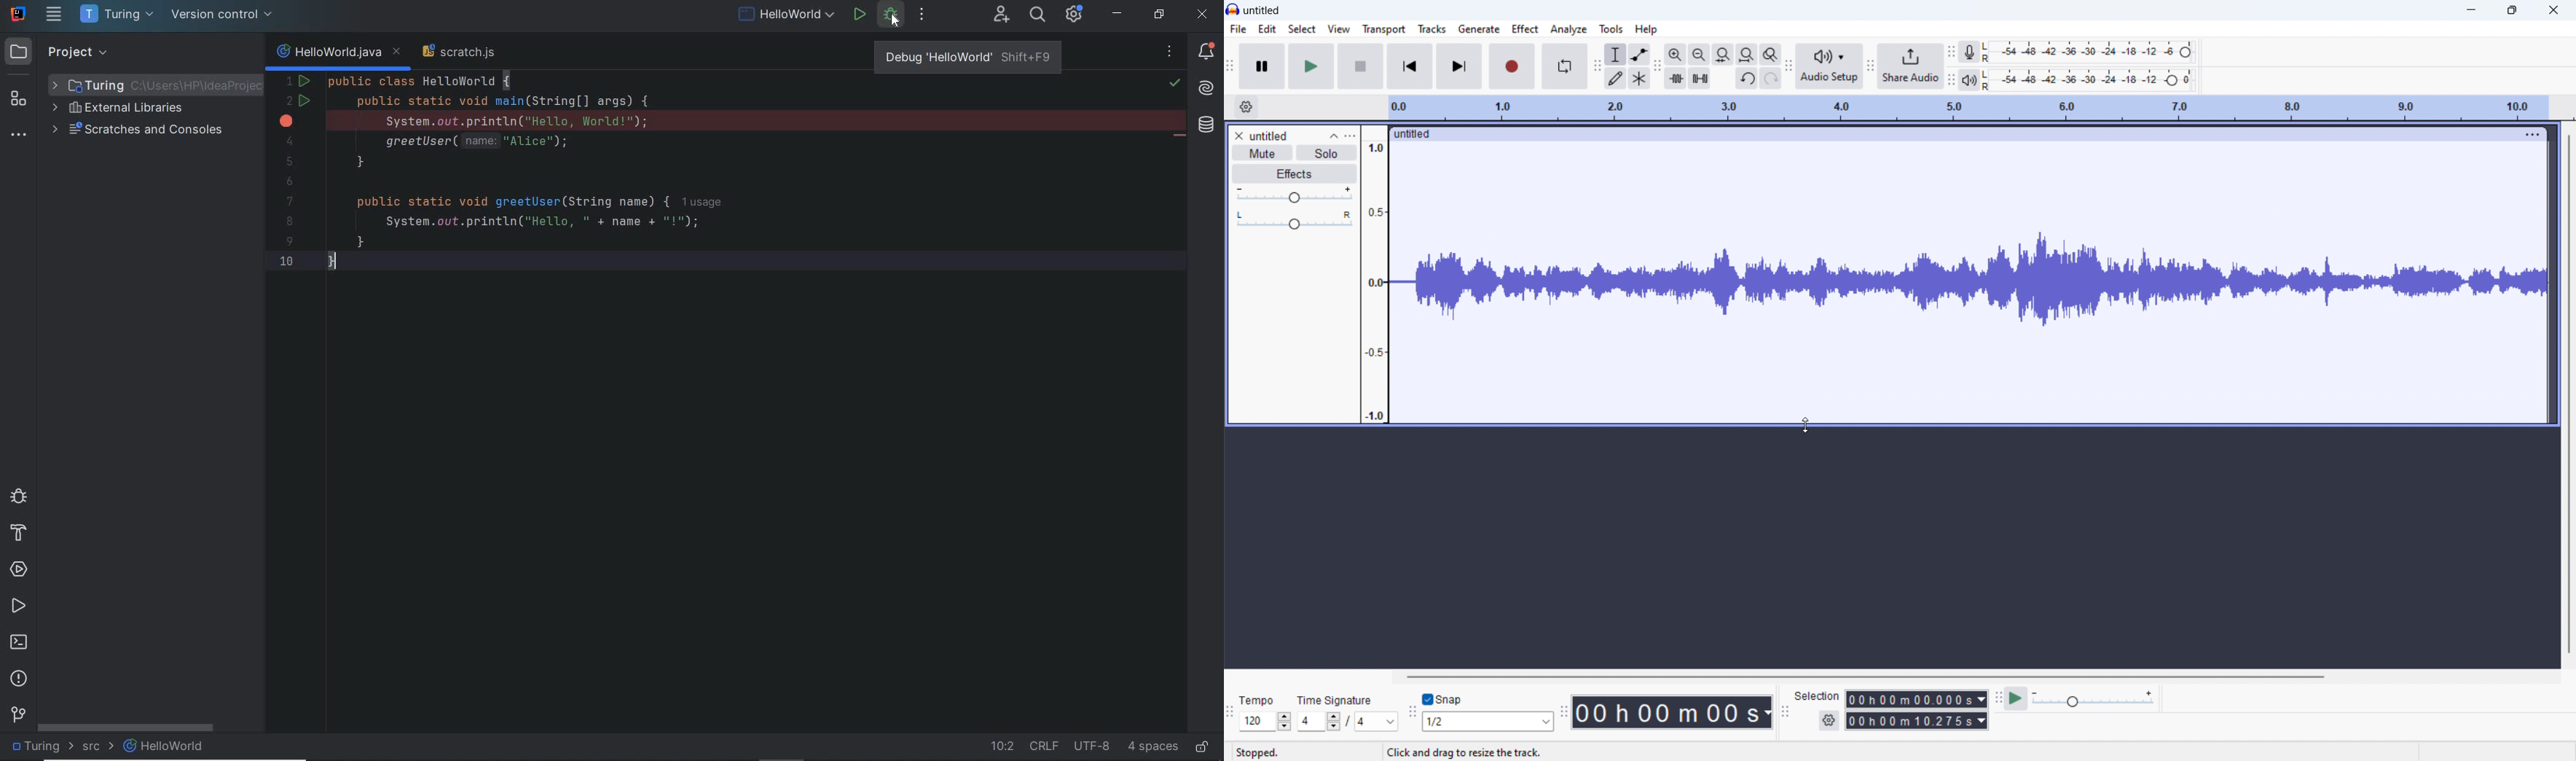  I want to click on timeline, so click(1969, 108).